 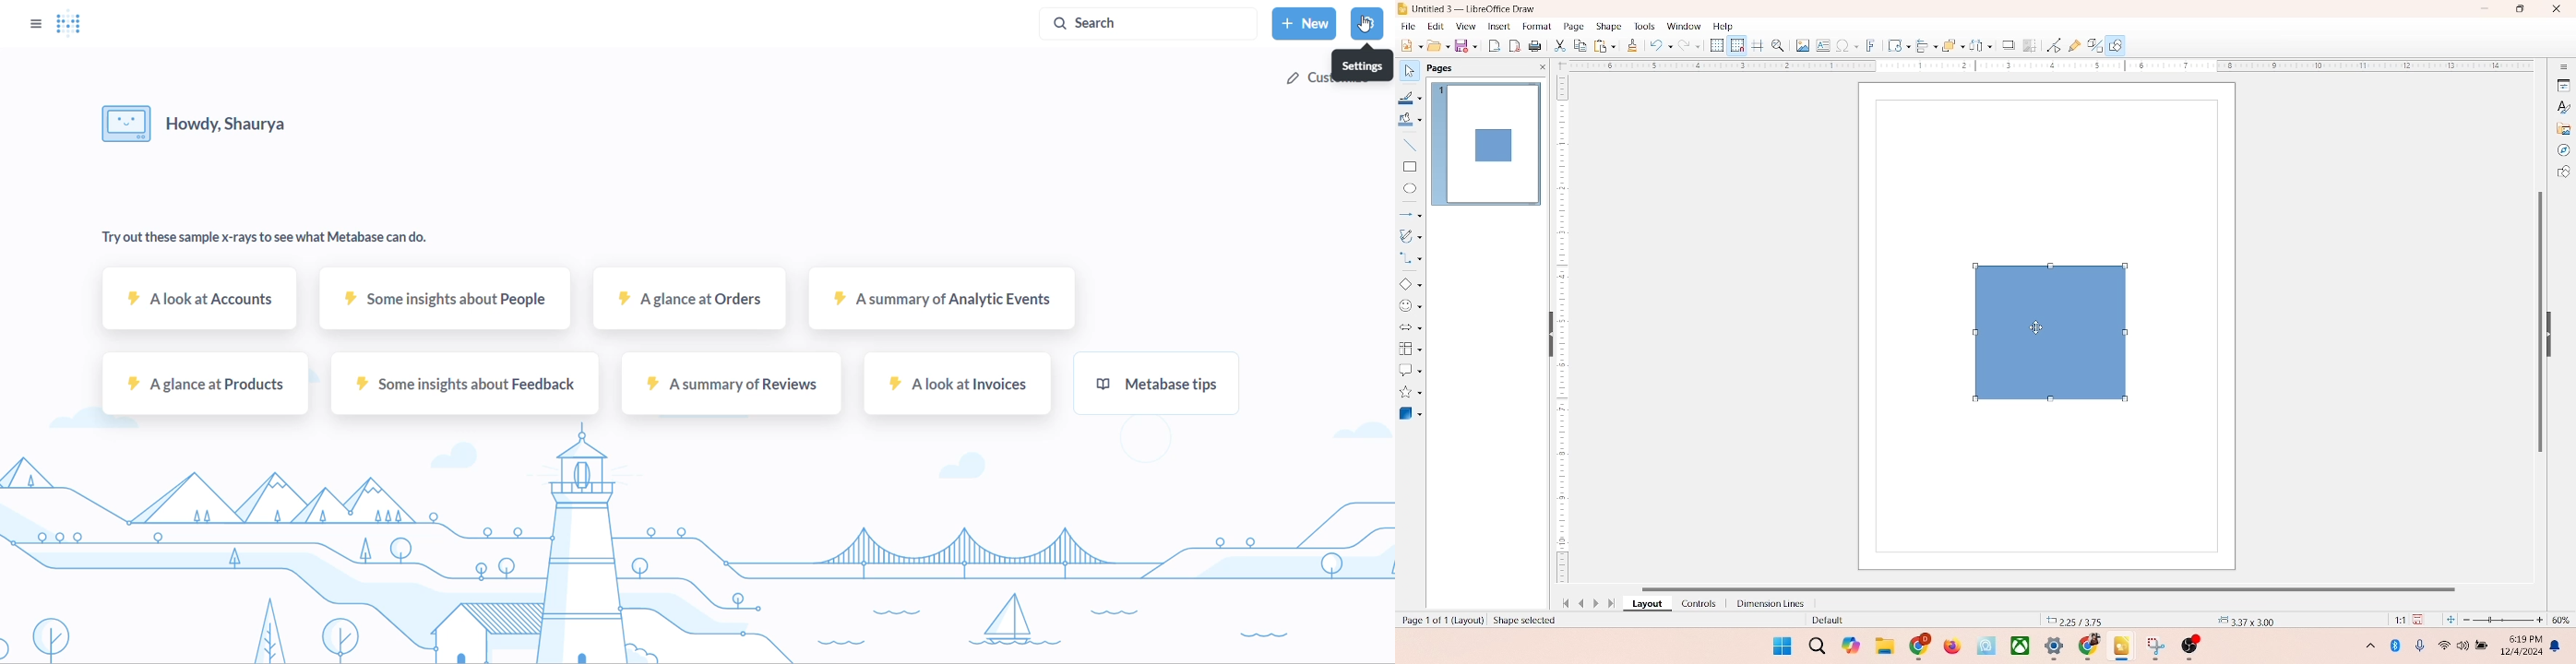 What do you see at coordinates (1411, 413) in the screenshot?
I see `3D shape` at bounding box center [1411, 413].